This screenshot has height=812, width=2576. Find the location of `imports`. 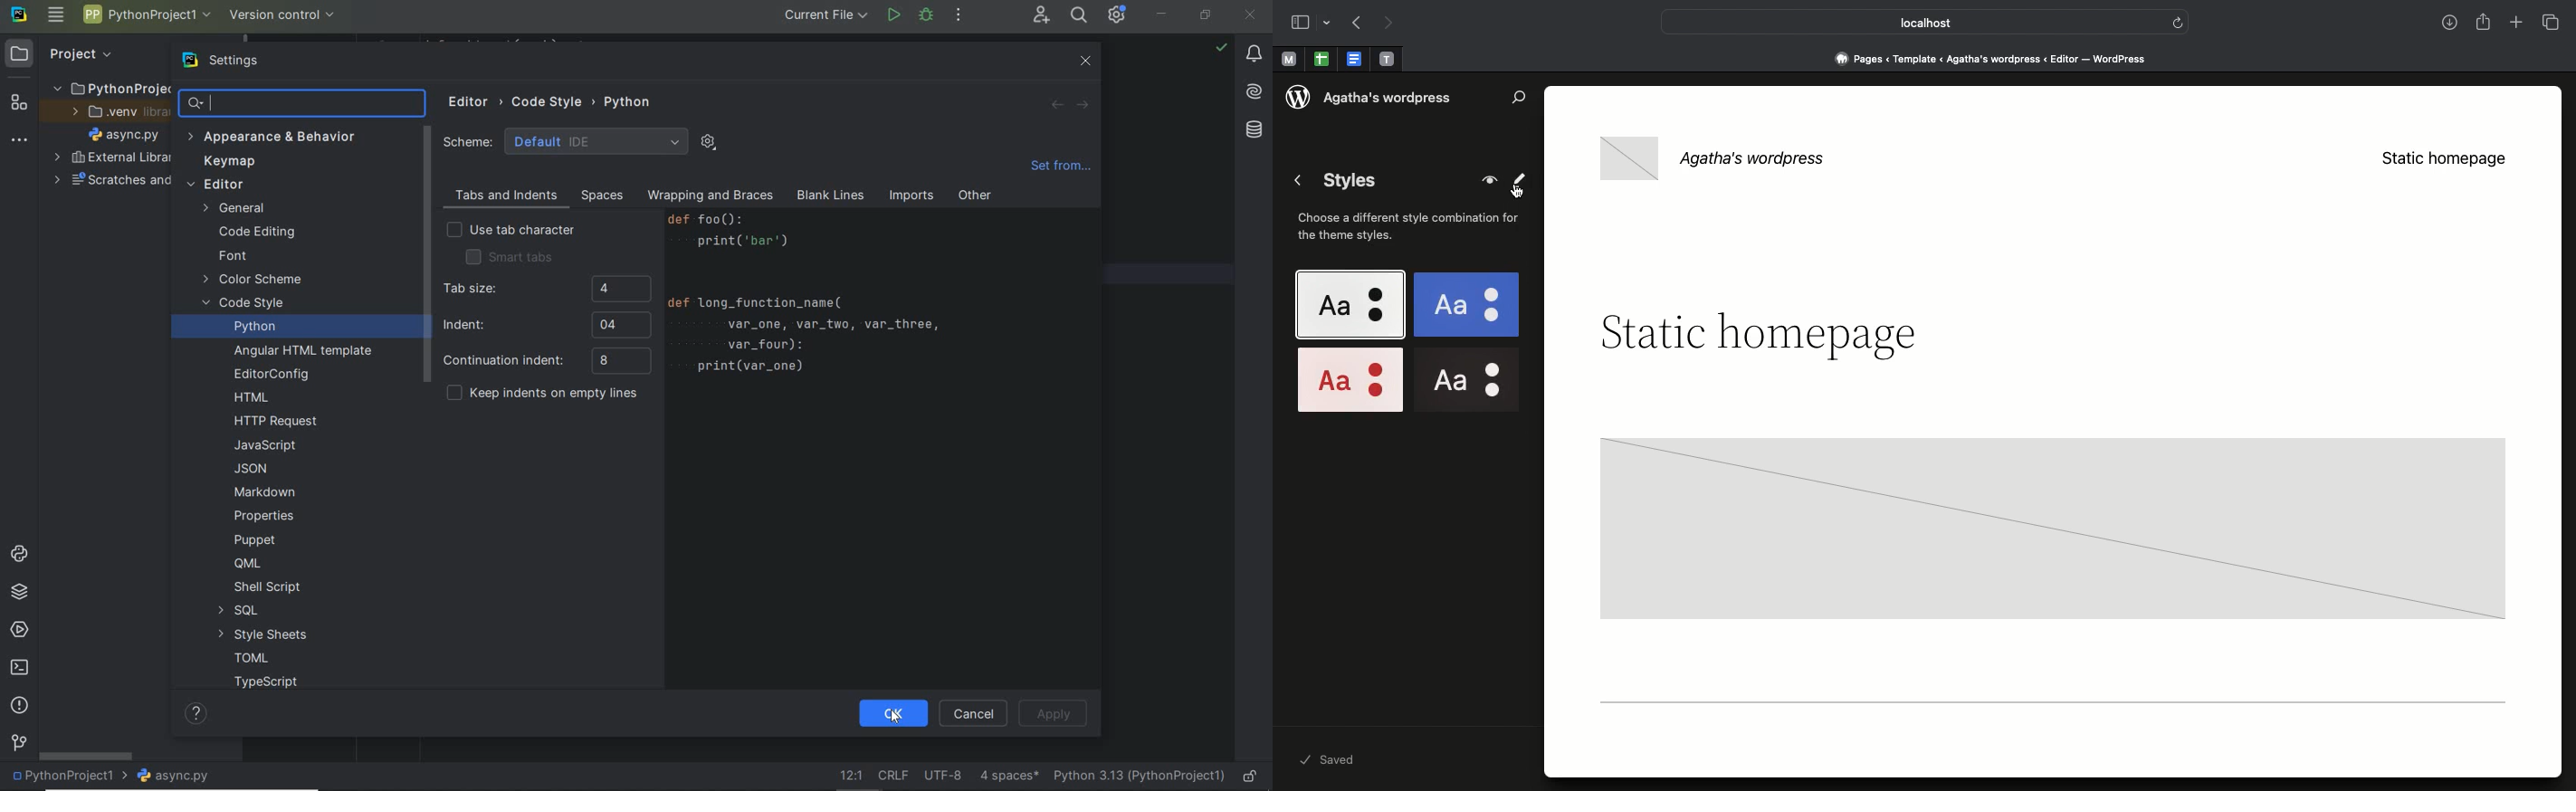

imports is located at coordinates (911, 197).